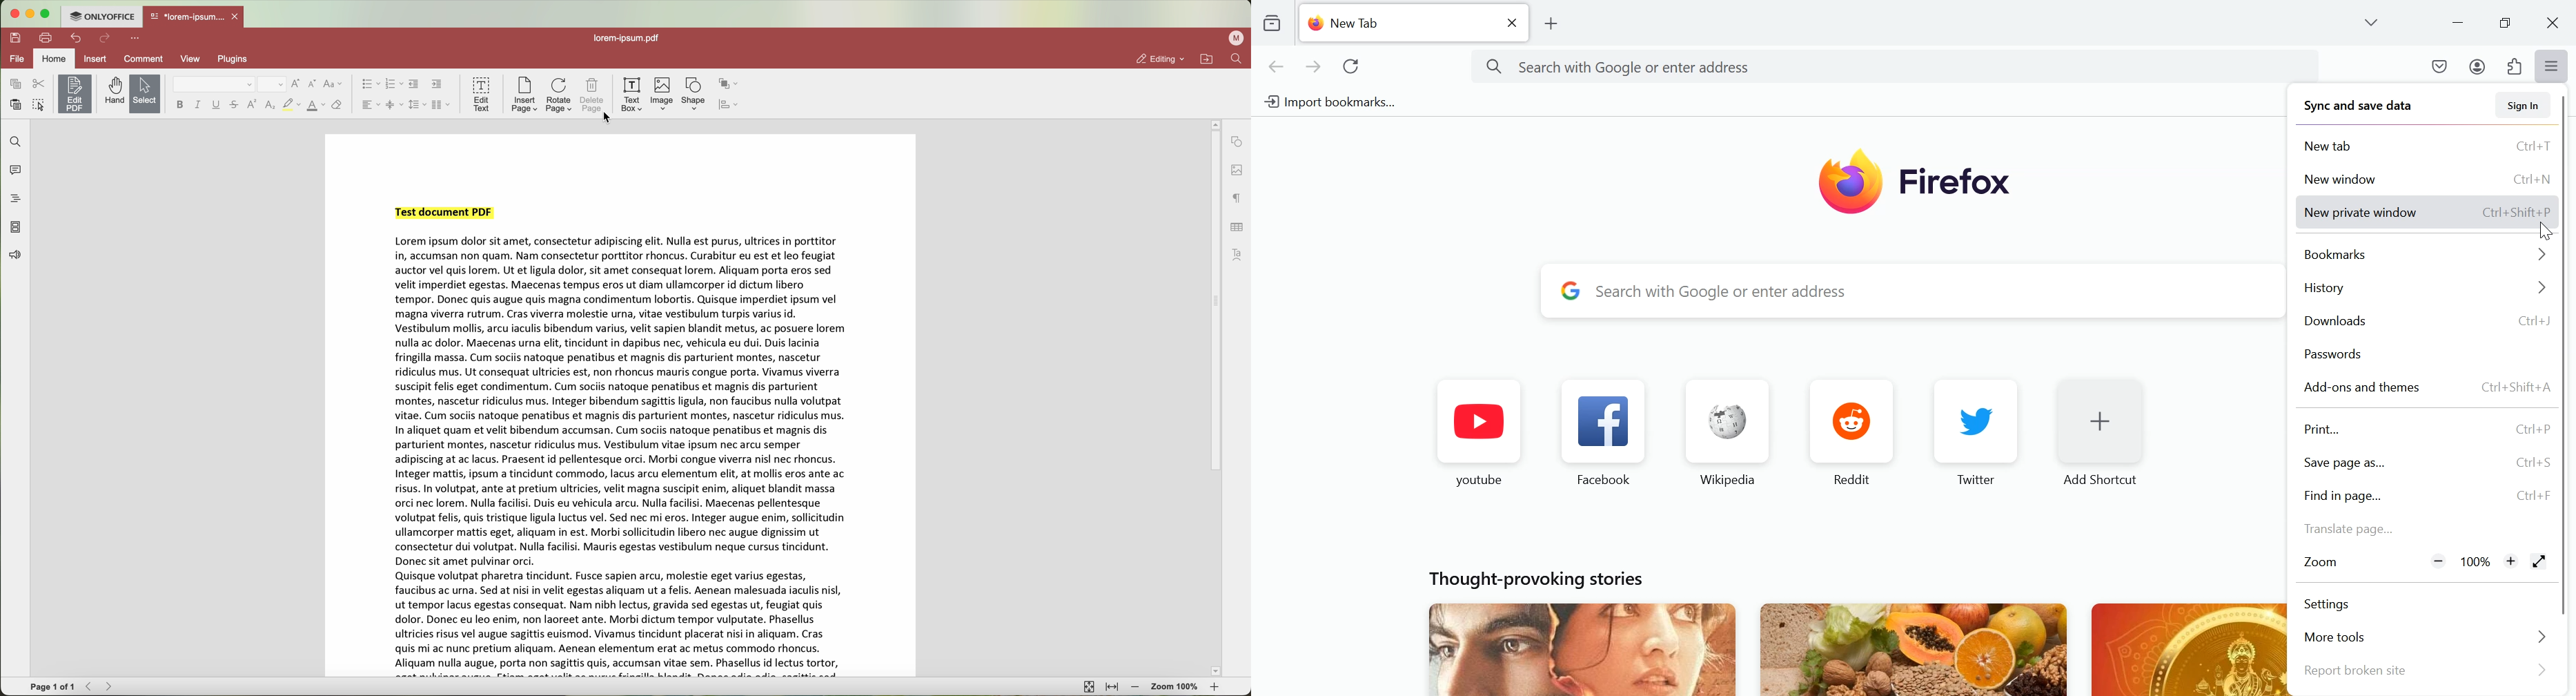 Image resolution: width=2576 pixels, height=700 pixels. Describe the element at coordinates (16, 199) in the screenshot. I see `headings` at that location.